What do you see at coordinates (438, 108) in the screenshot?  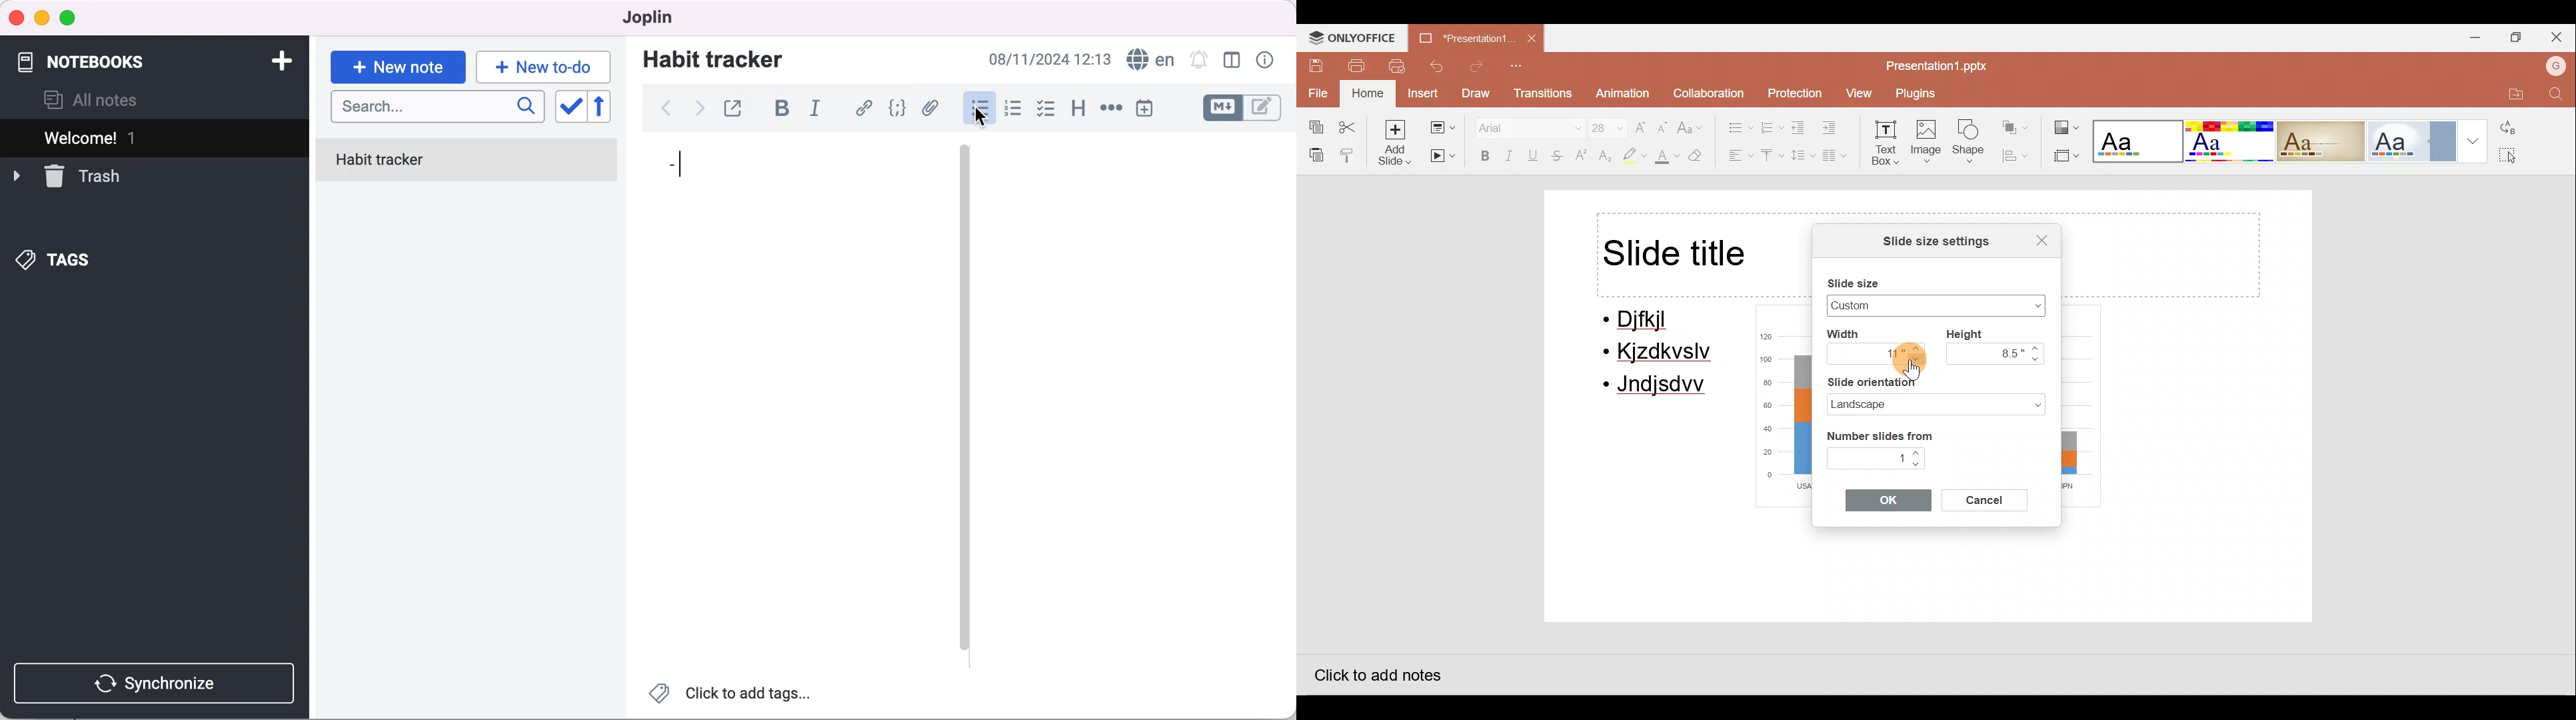 I see `search` at bounding box center [438, 108].